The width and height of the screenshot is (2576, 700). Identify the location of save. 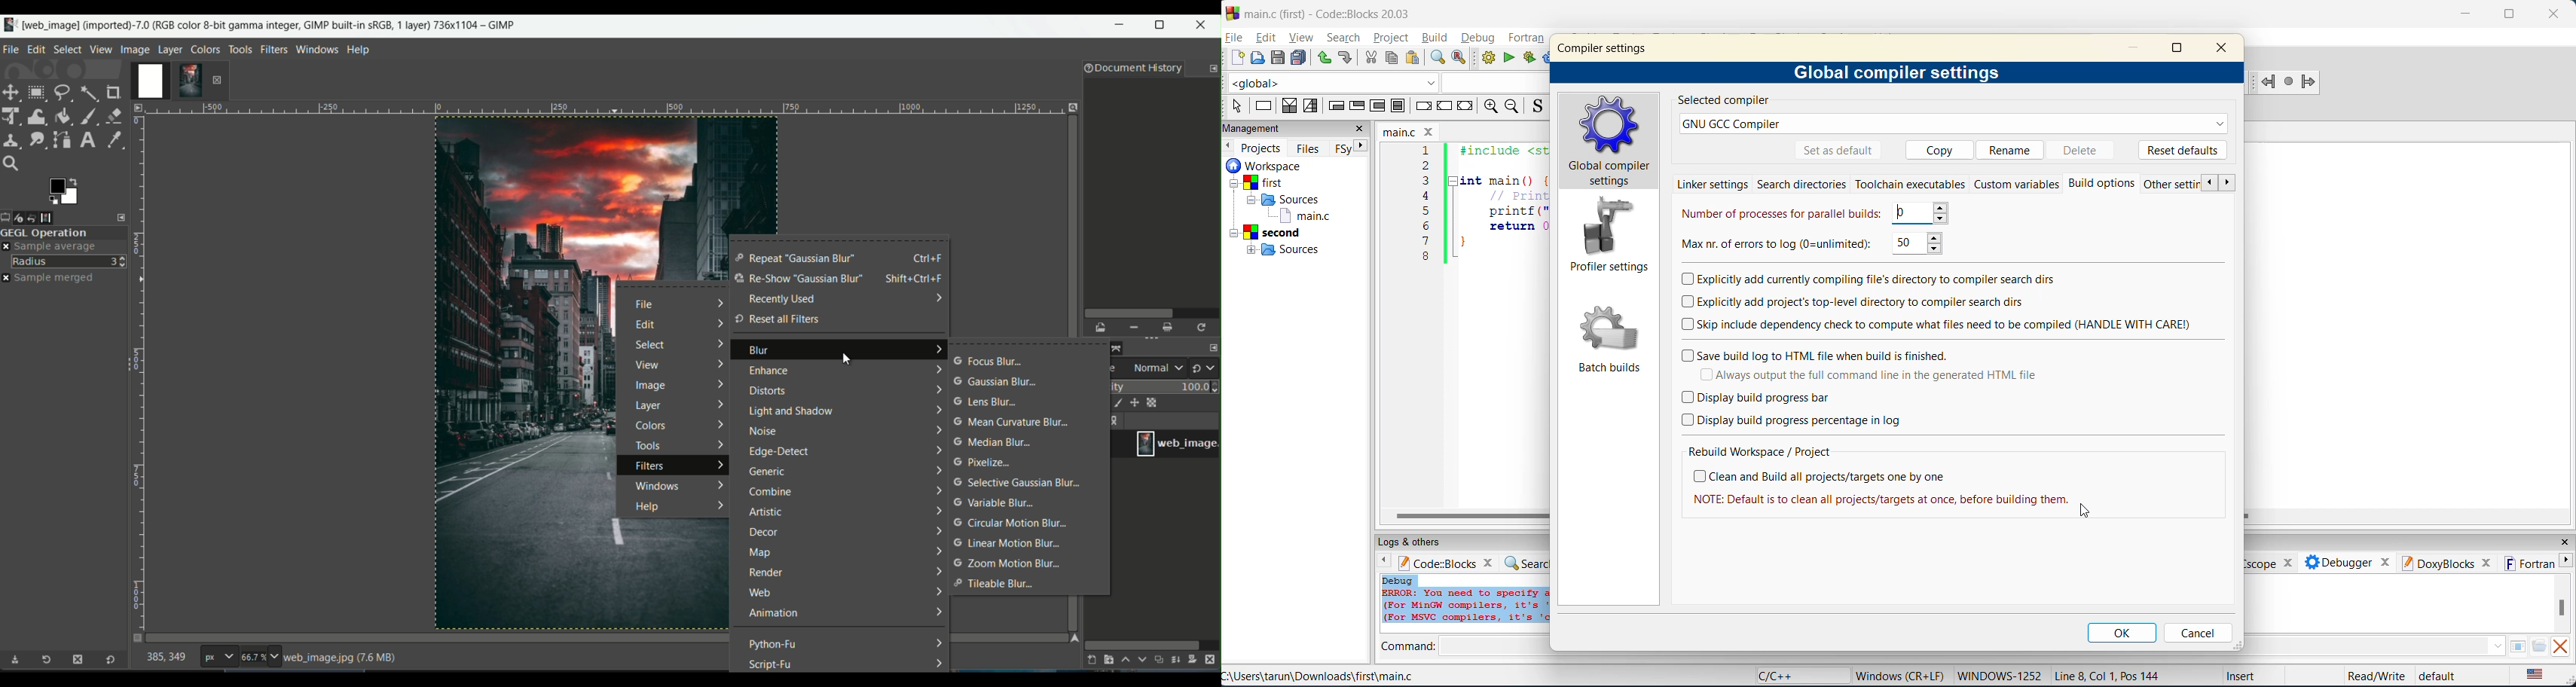
(1278, 59).